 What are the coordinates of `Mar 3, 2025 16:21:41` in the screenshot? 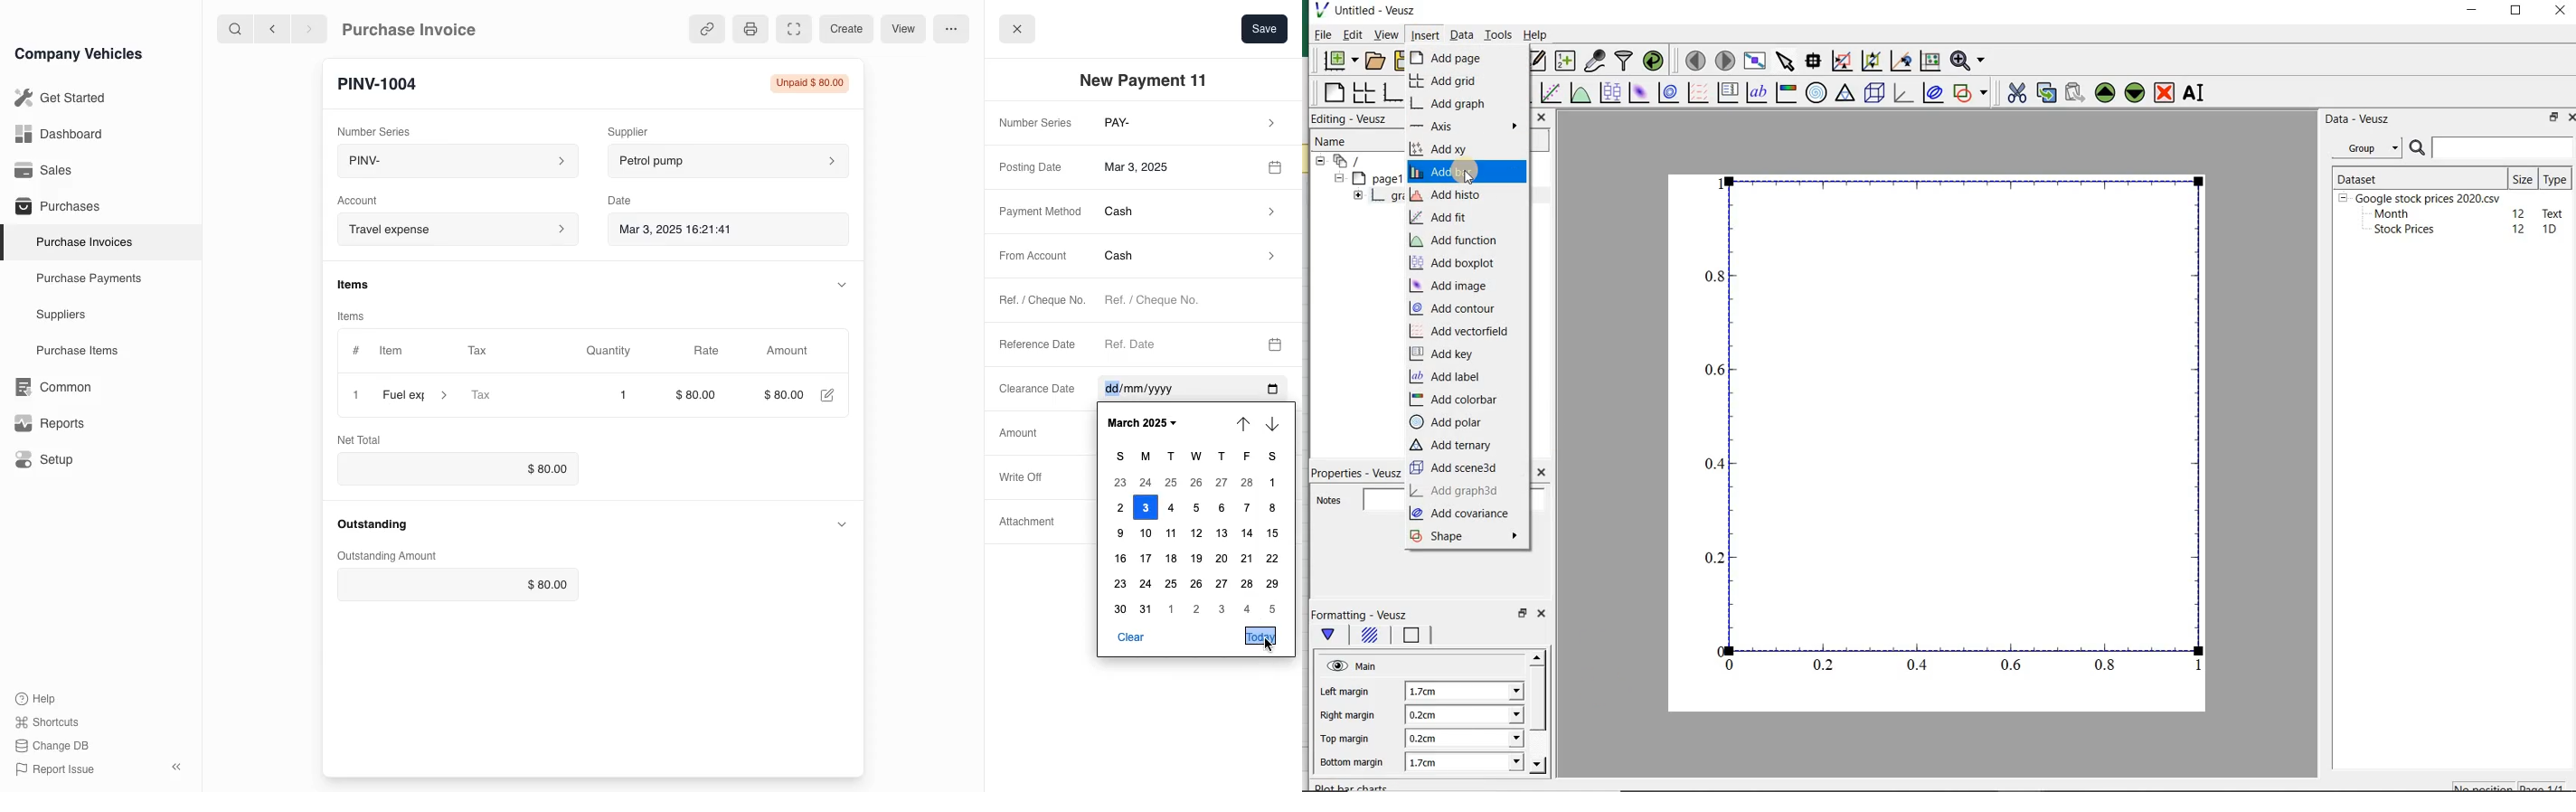 It's located at (712, 228).